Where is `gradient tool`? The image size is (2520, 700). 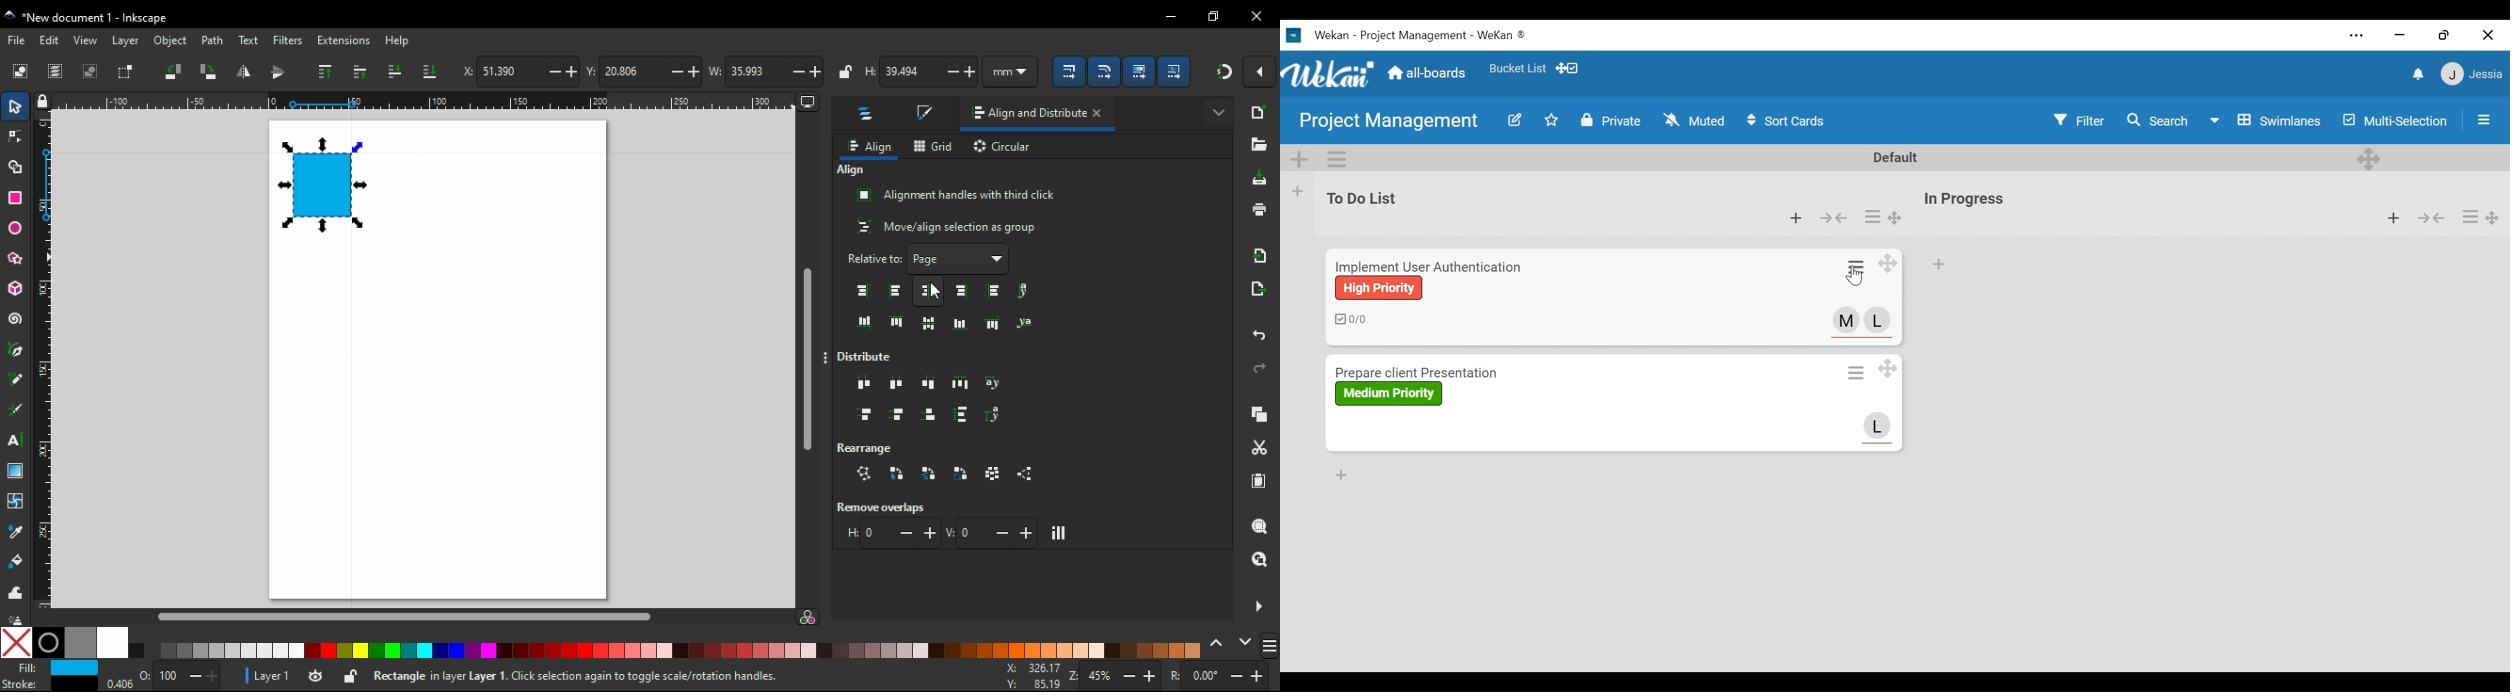
gradient tool is located at coordinates (18, 471).